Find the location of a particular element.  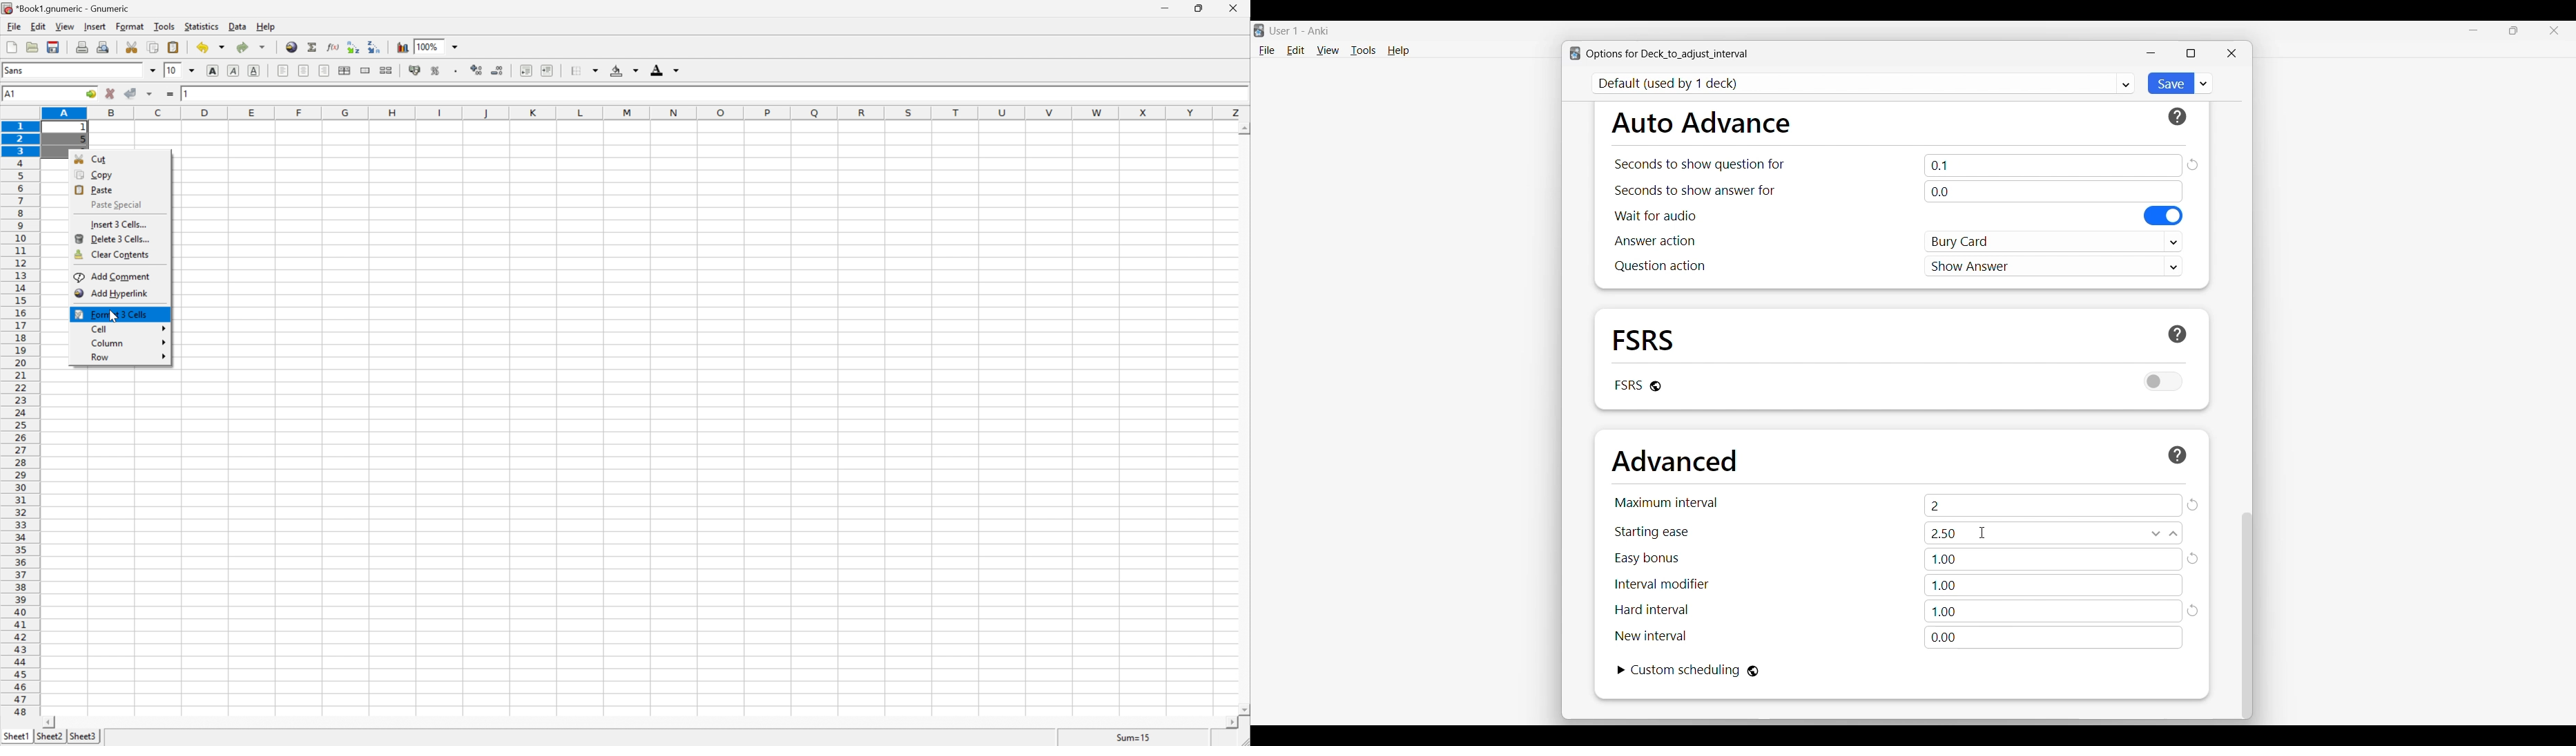

delete 3 cells is located at coordinates (115, 238).